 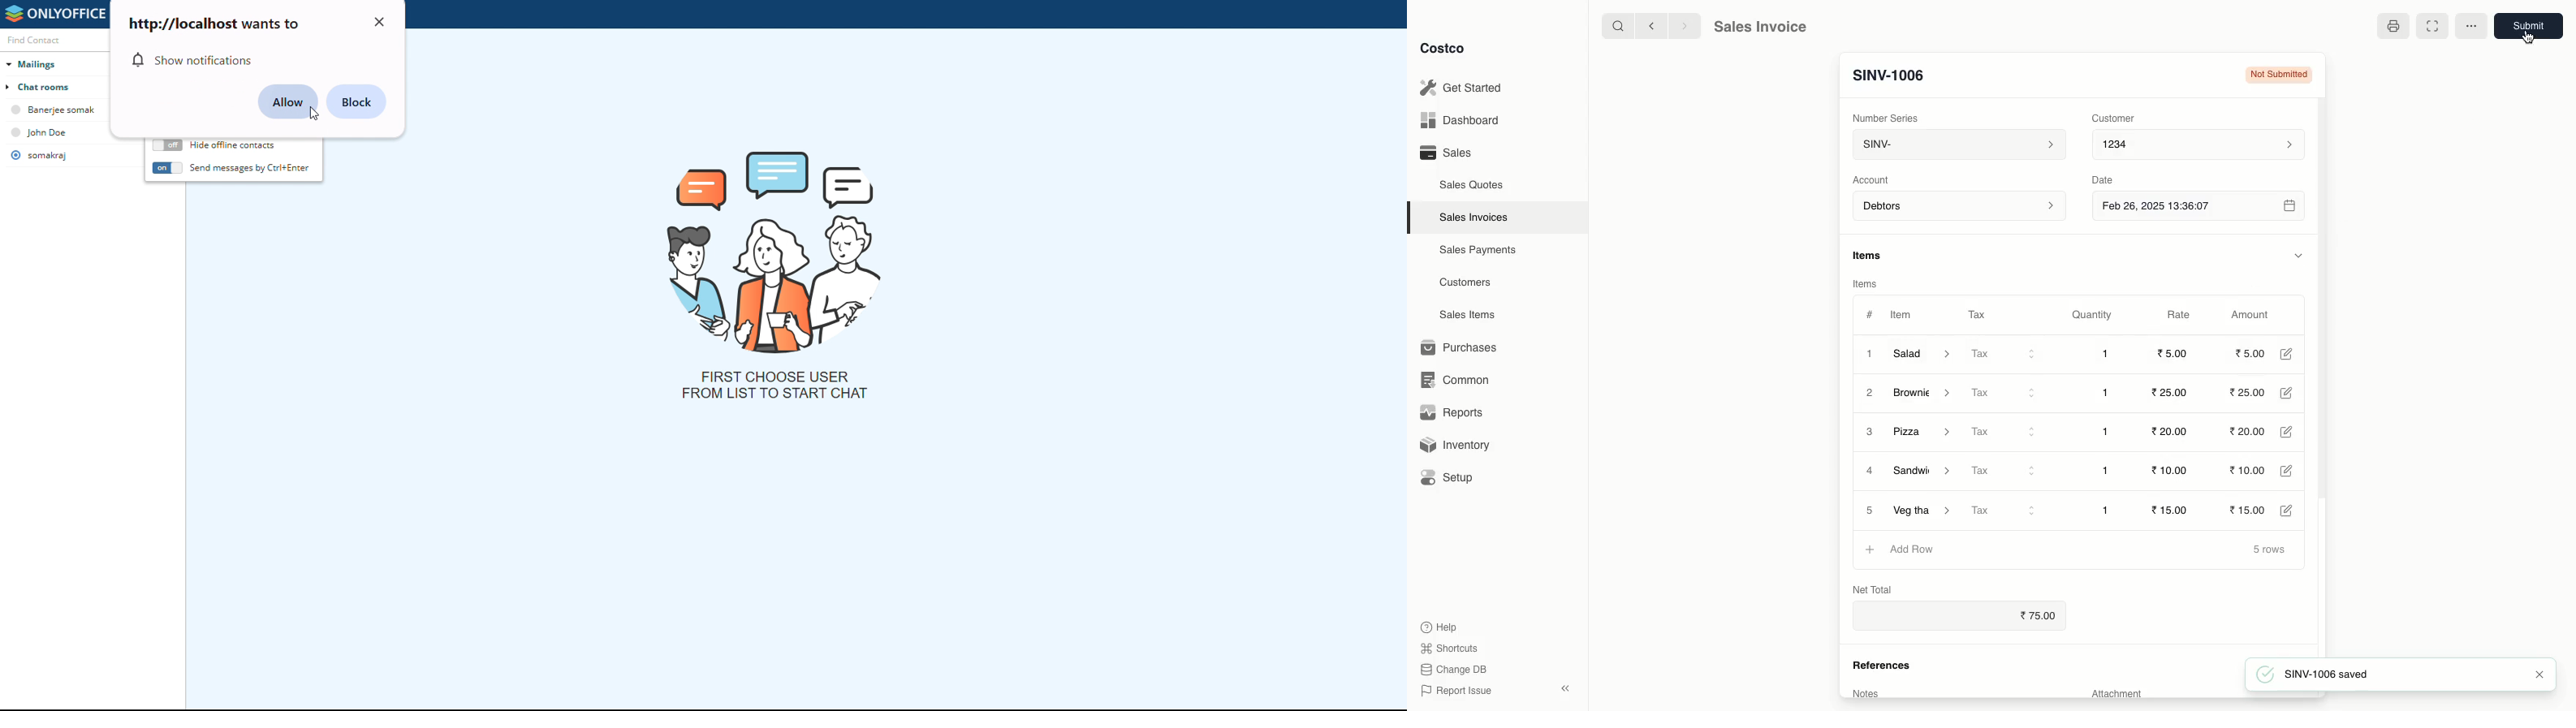 I want to click on Sales, so click(x=1445, y=153).